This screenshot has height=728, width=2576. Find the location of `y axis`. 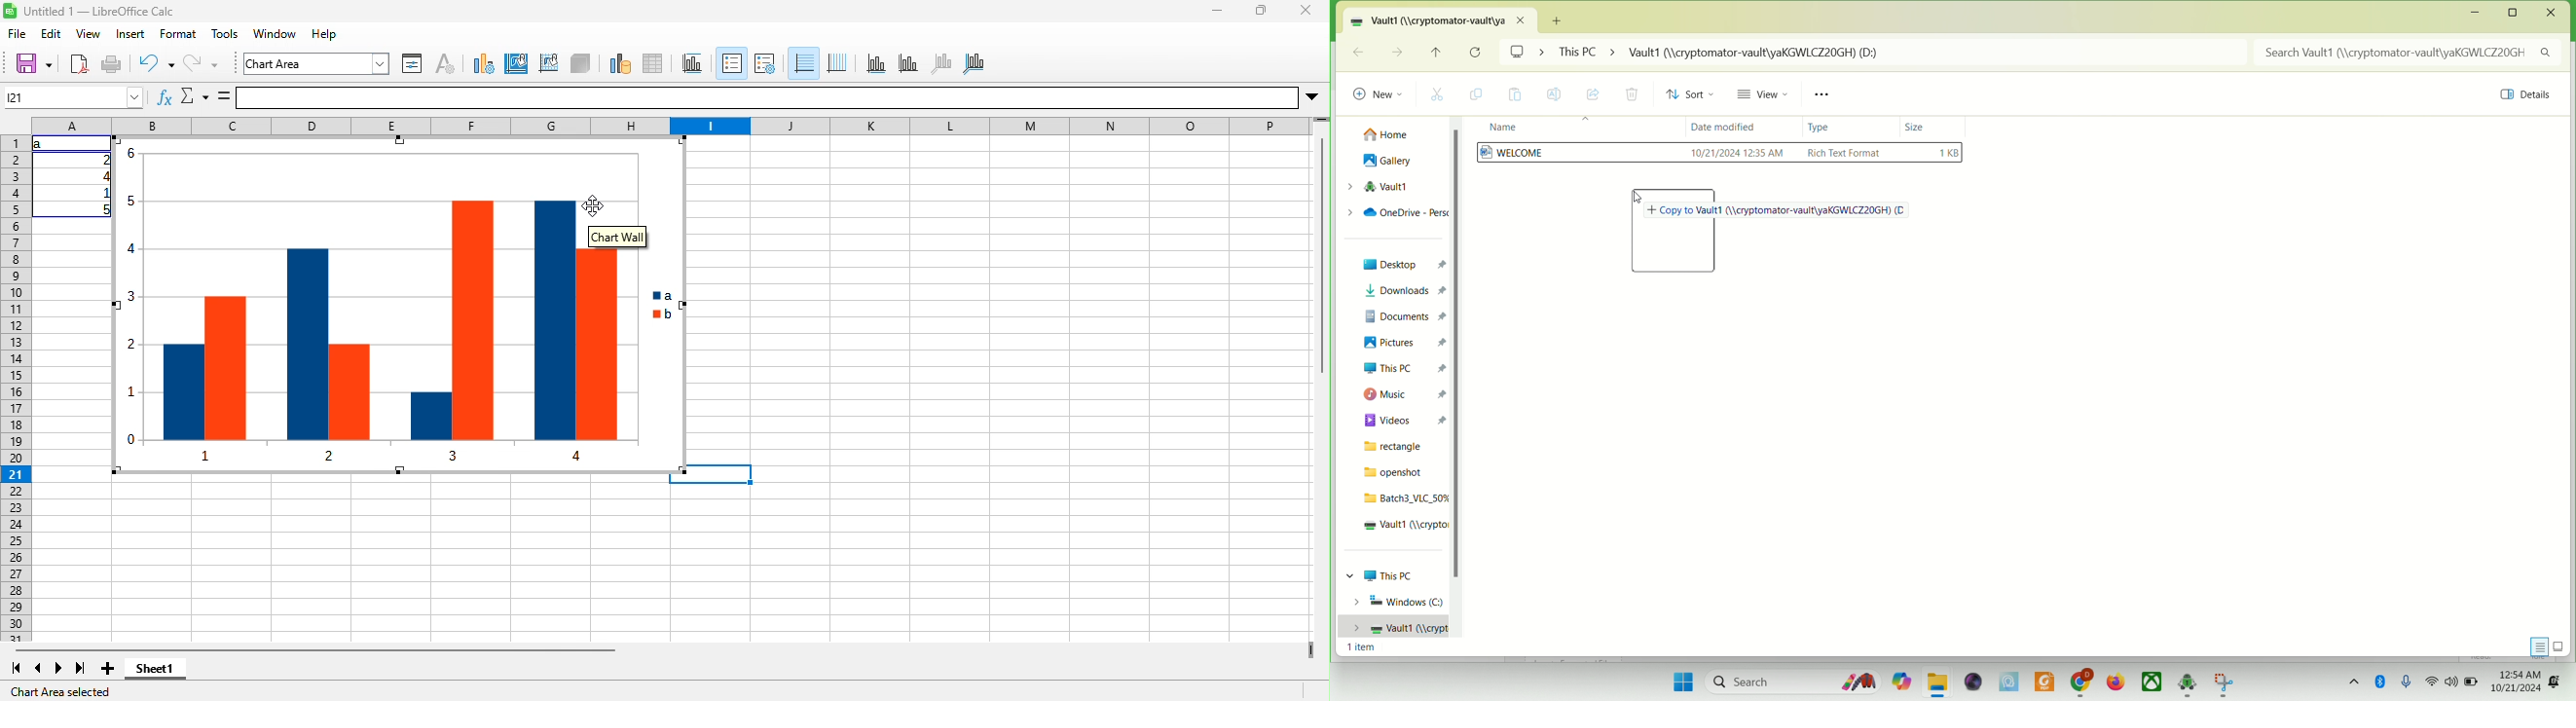

y axis is located at coordinates (909, 64).